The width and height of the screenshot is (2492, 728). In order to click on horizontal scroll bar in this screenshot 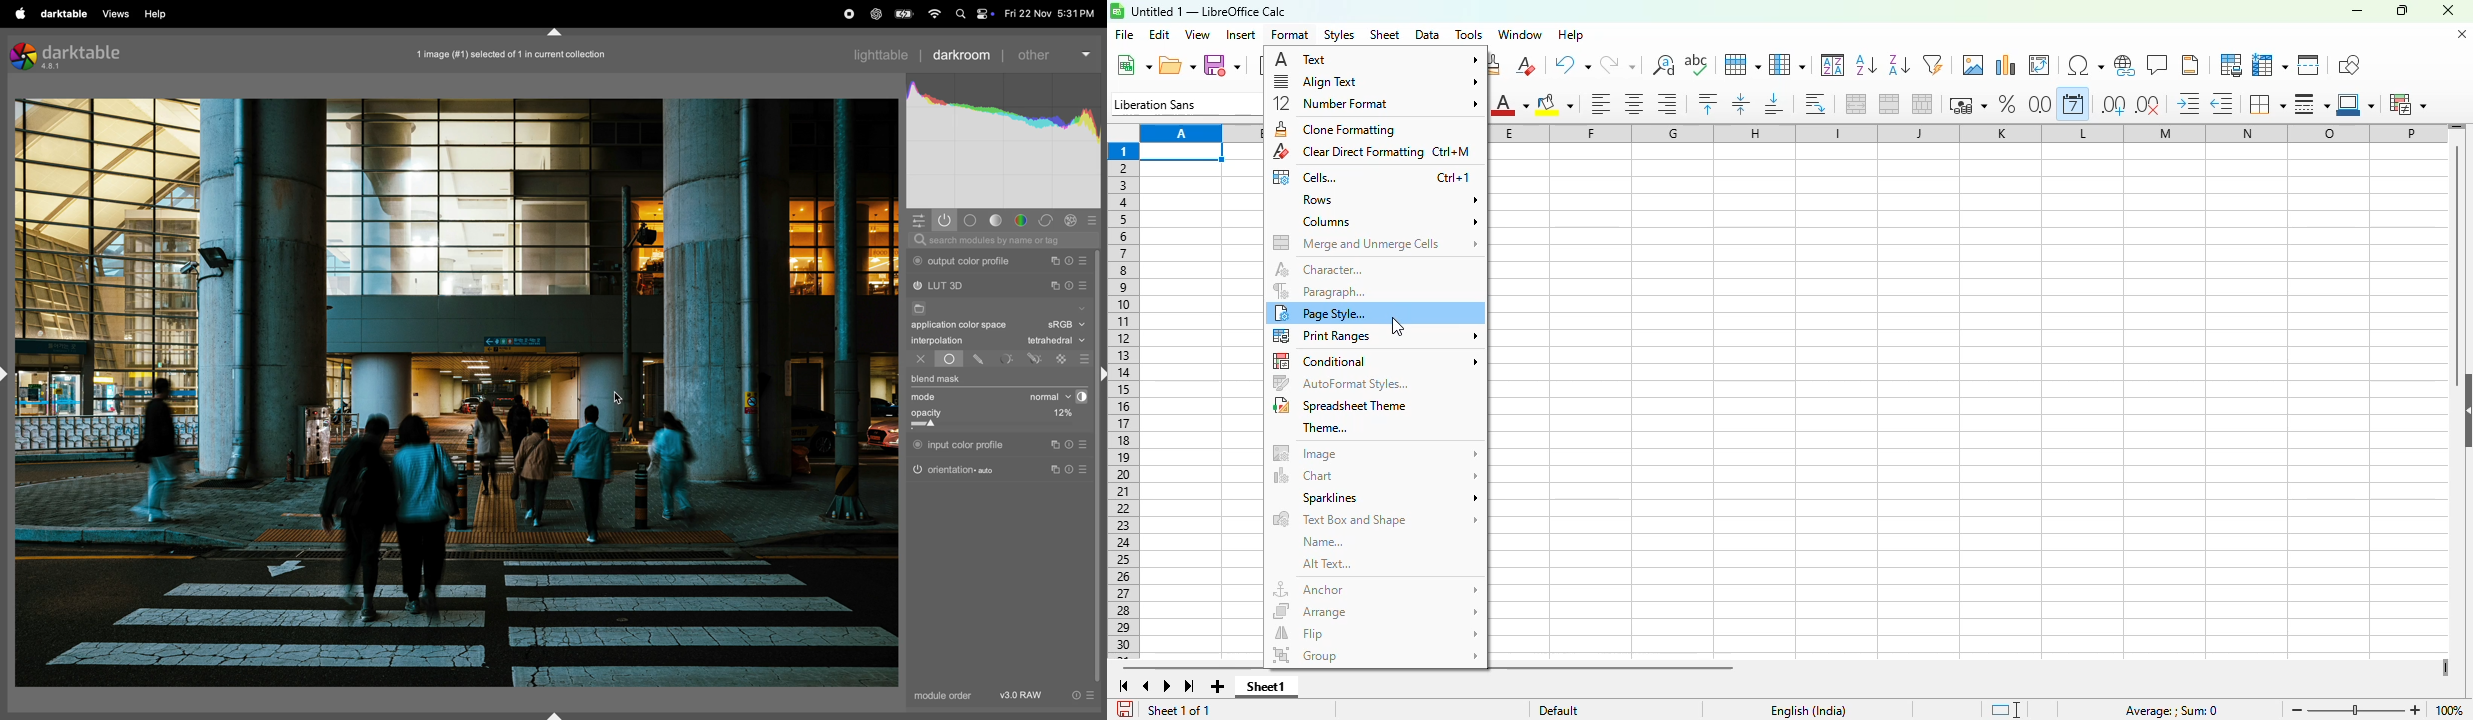, I will do `click(1188, 668)`.